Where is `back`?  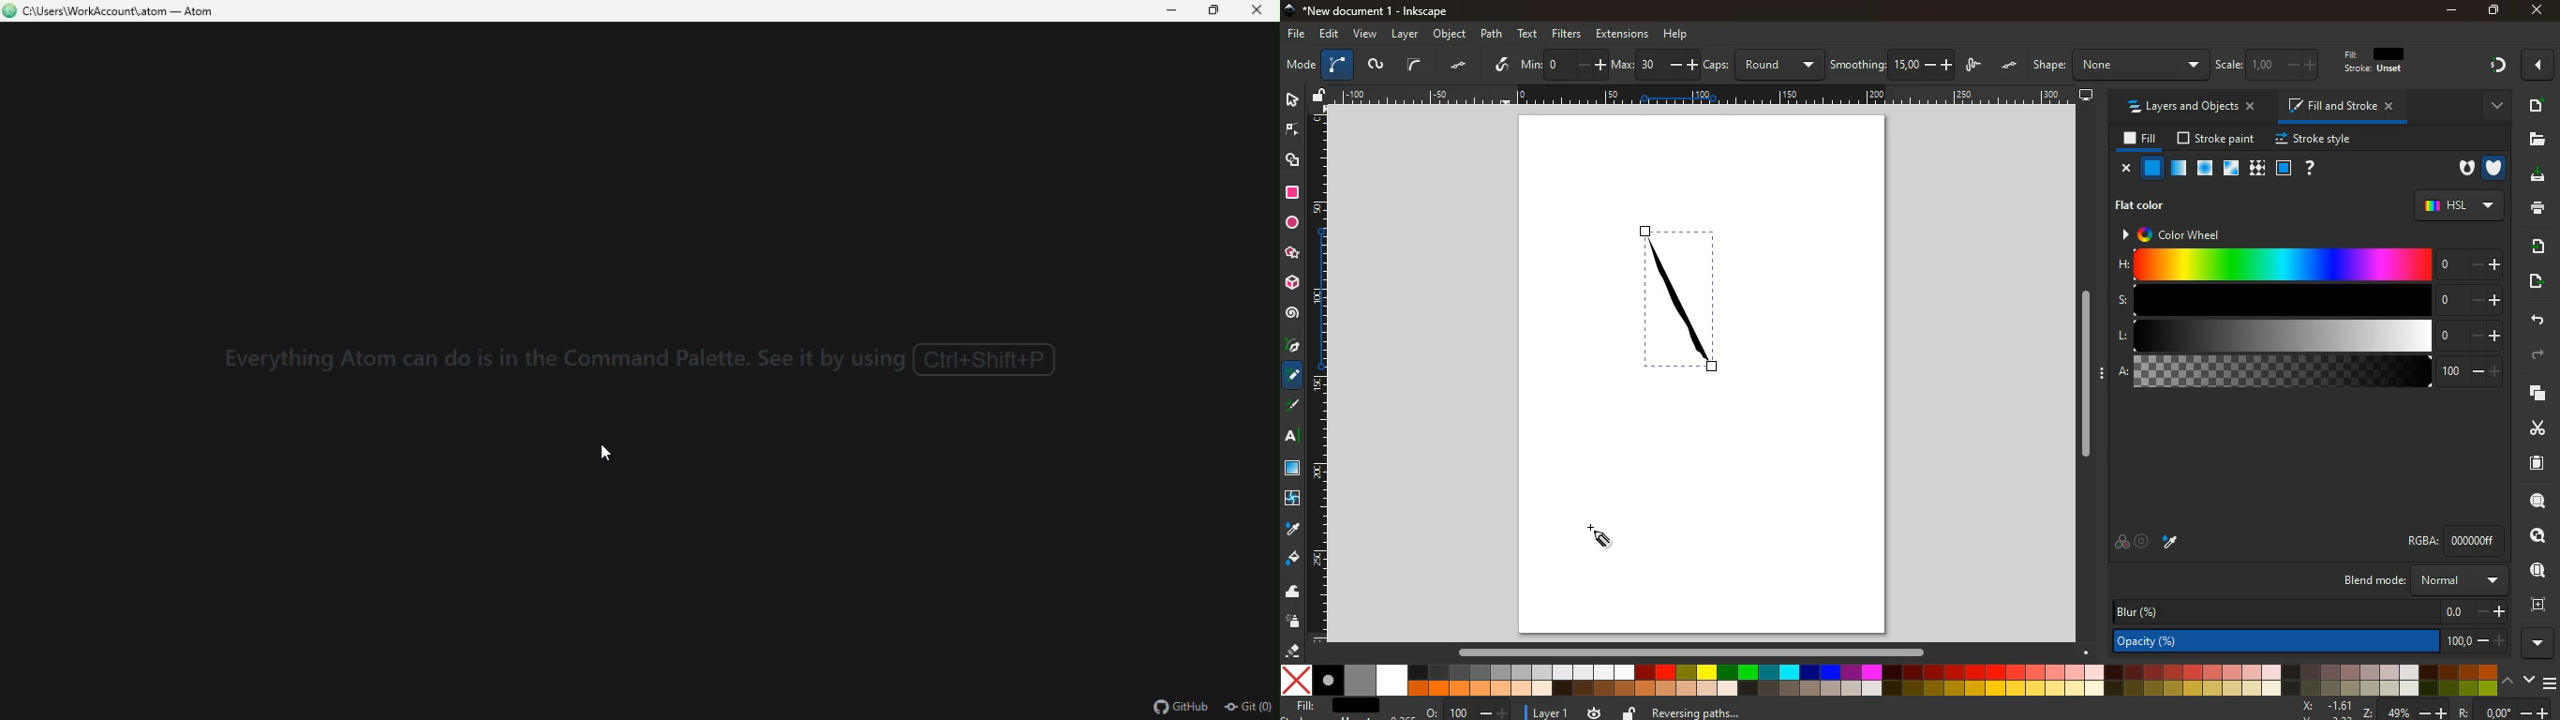 back is located at coordinates (2535, 321).